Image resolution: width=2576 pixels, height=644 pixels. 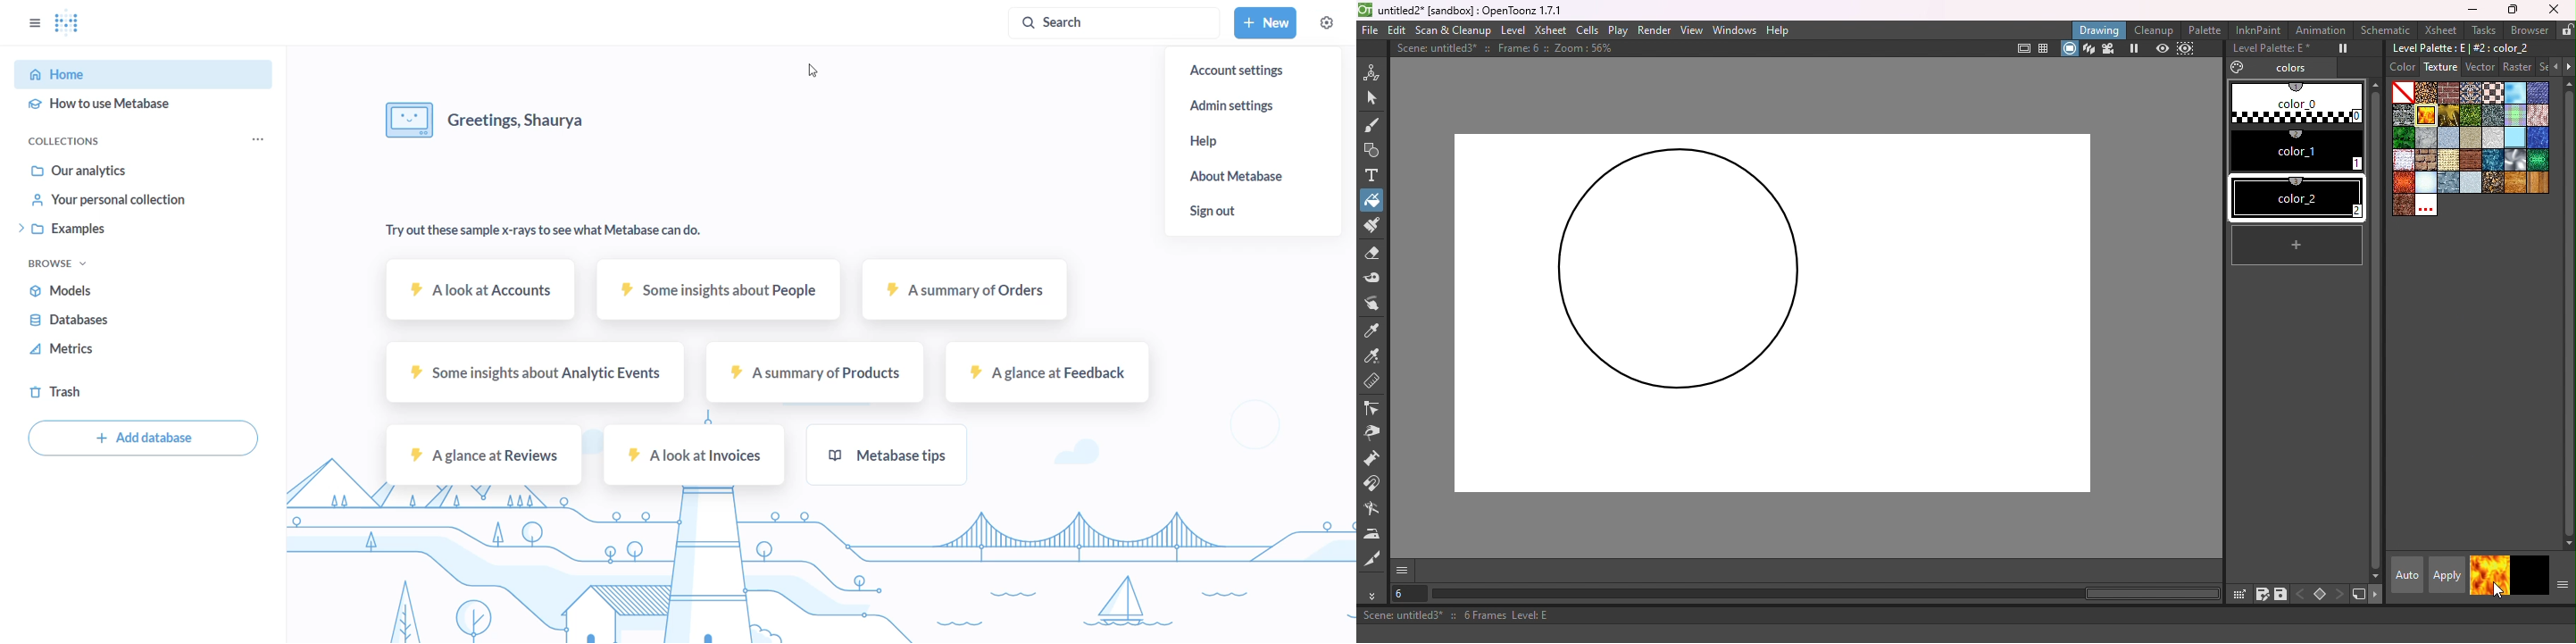 What do you see at coordinates (2405, 206) in the screenshot?
I see `wornleather.bmp` at bounding box center [2405, 206].